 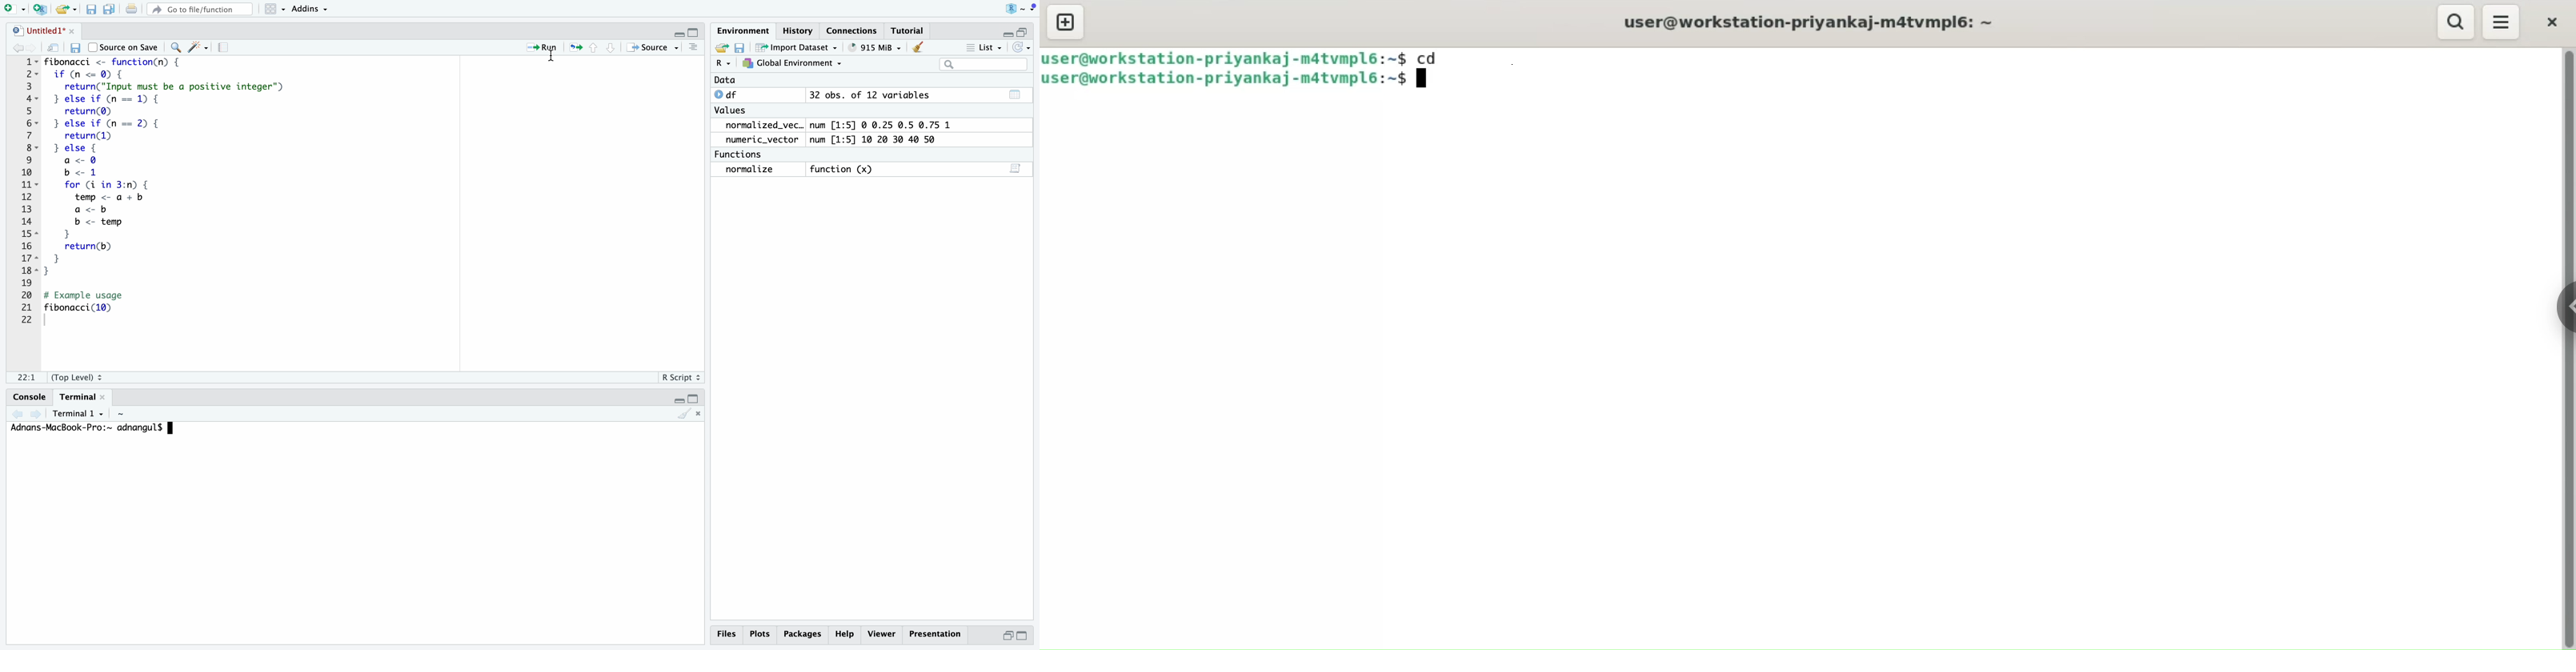 I want to click on minimize, so click(x=675, y=31).